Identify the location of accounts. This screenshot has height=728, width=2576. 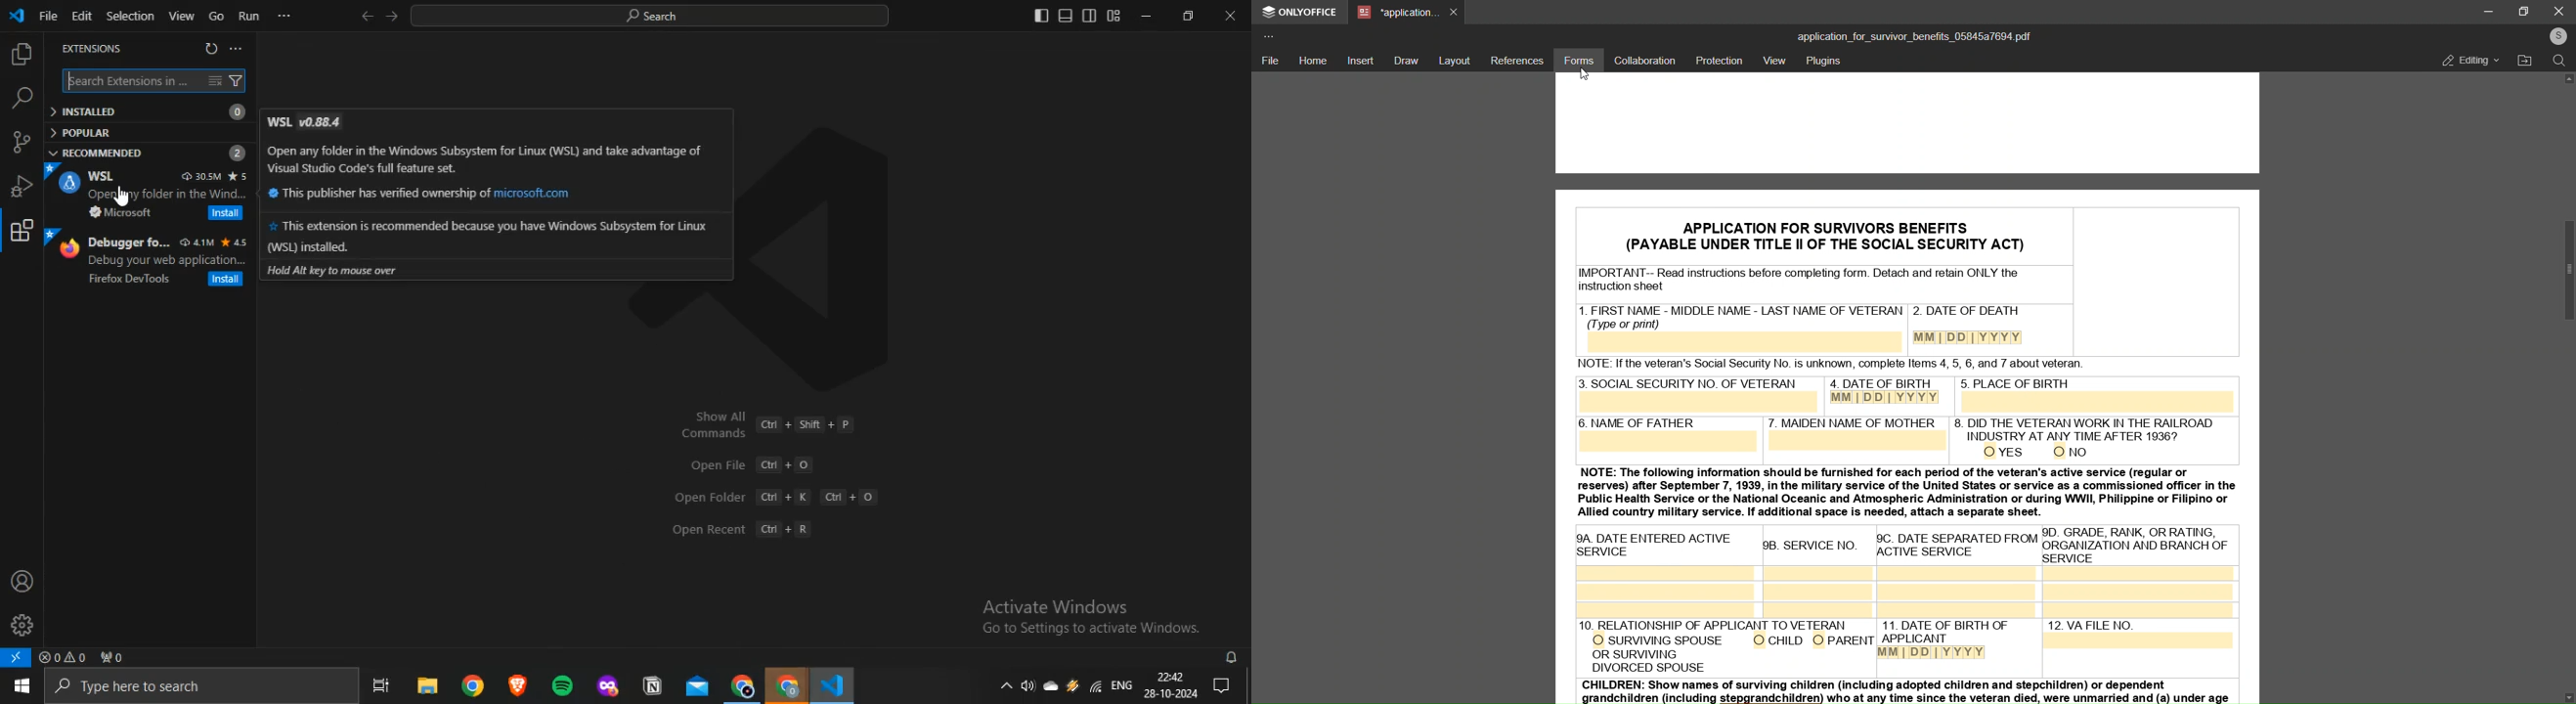
(22, 581).